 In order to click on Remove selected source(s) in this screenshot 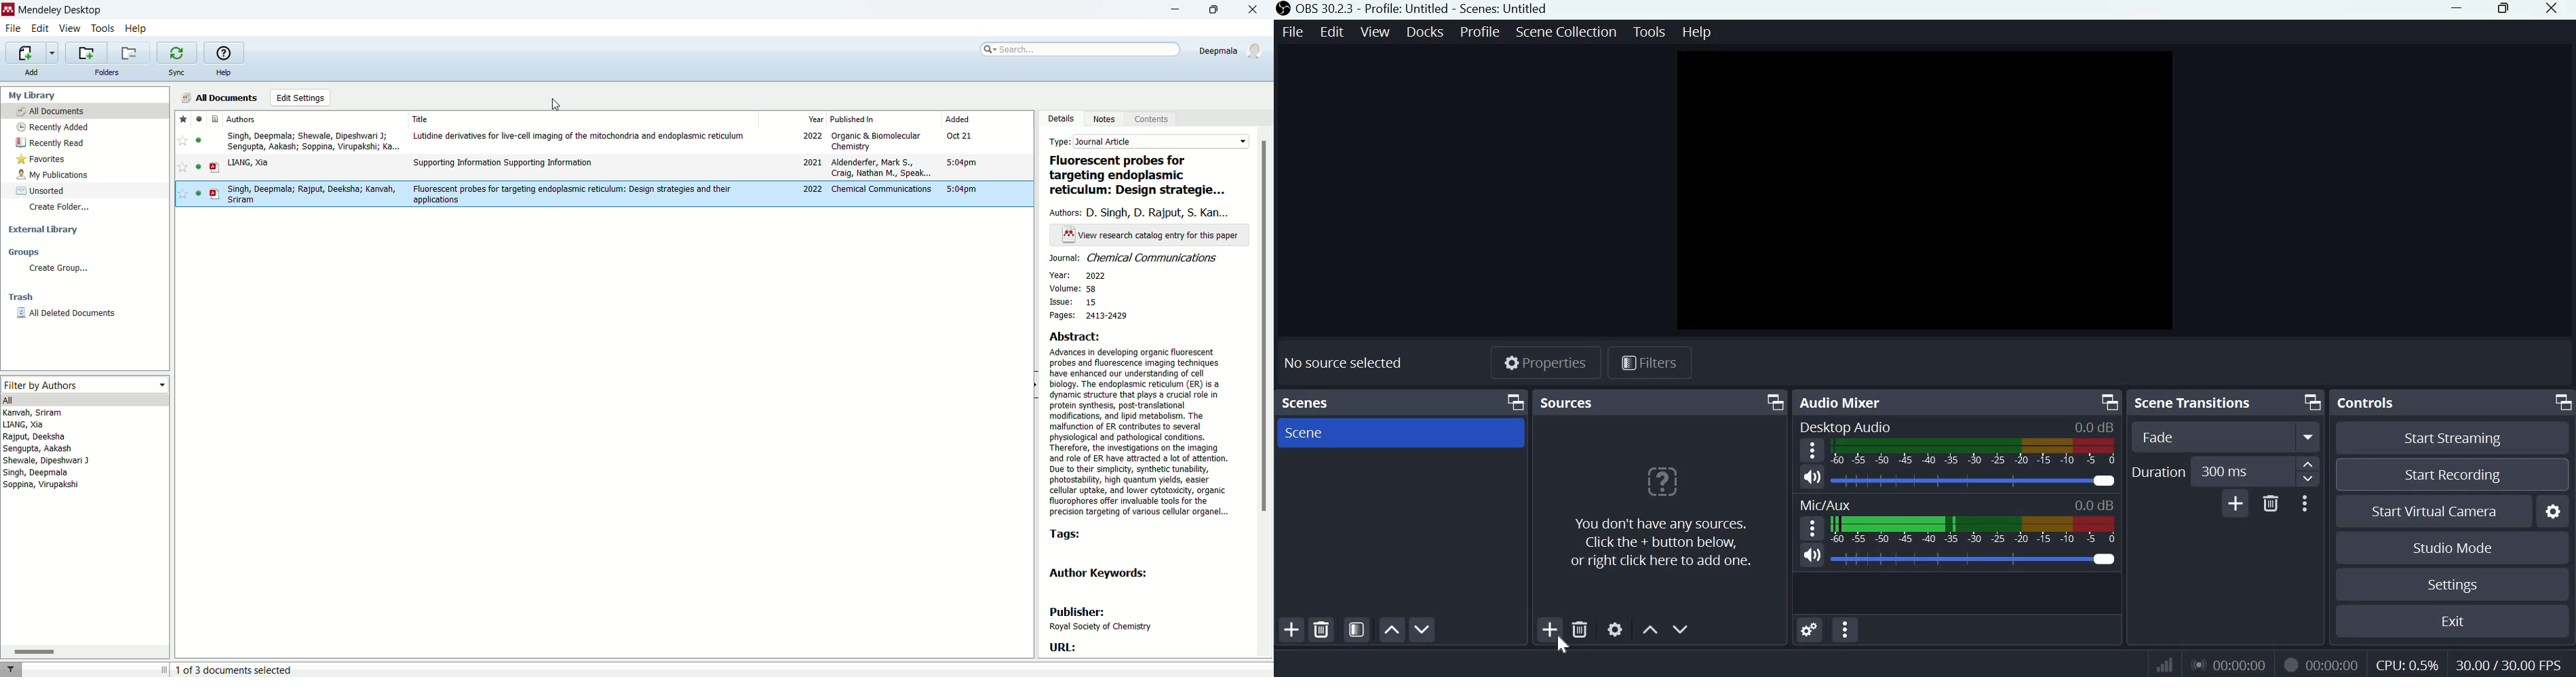, I will do `click(1581, 627)`.